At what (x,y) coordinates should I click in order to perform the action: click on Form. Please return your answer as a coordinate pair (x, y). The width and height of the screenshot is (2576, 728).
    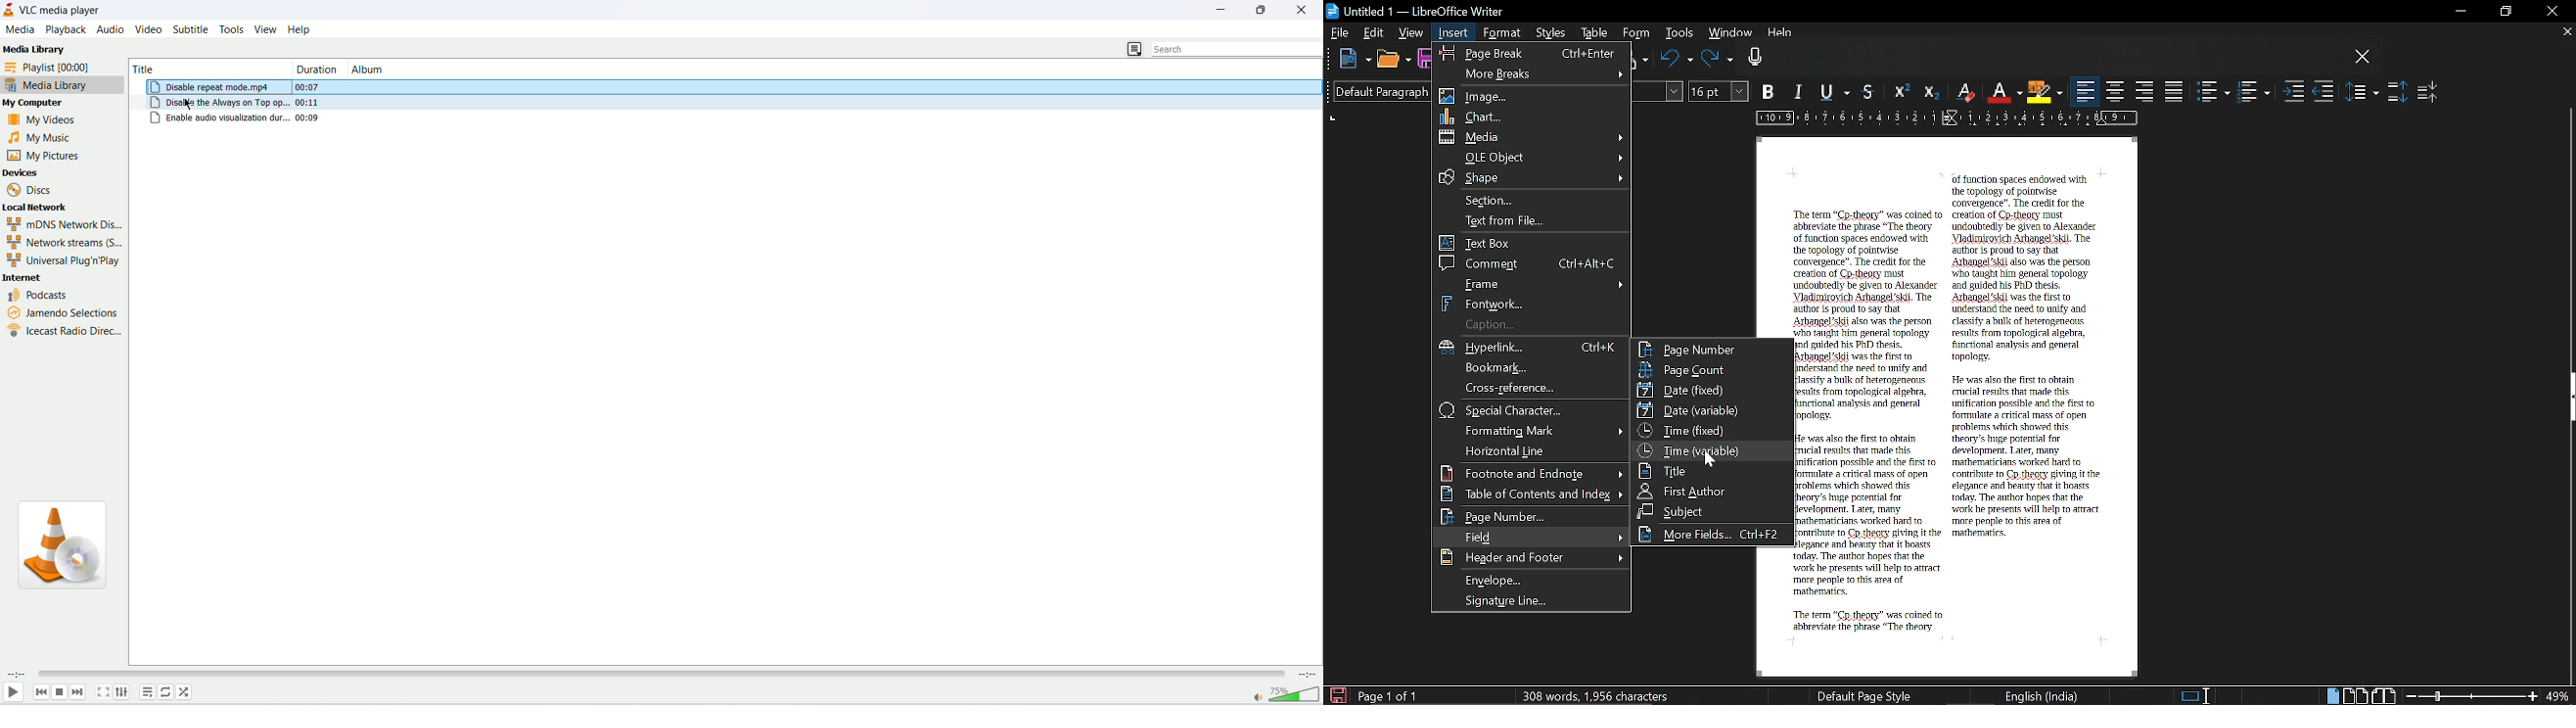
    Looking at the image, I should click on (1636, 33).